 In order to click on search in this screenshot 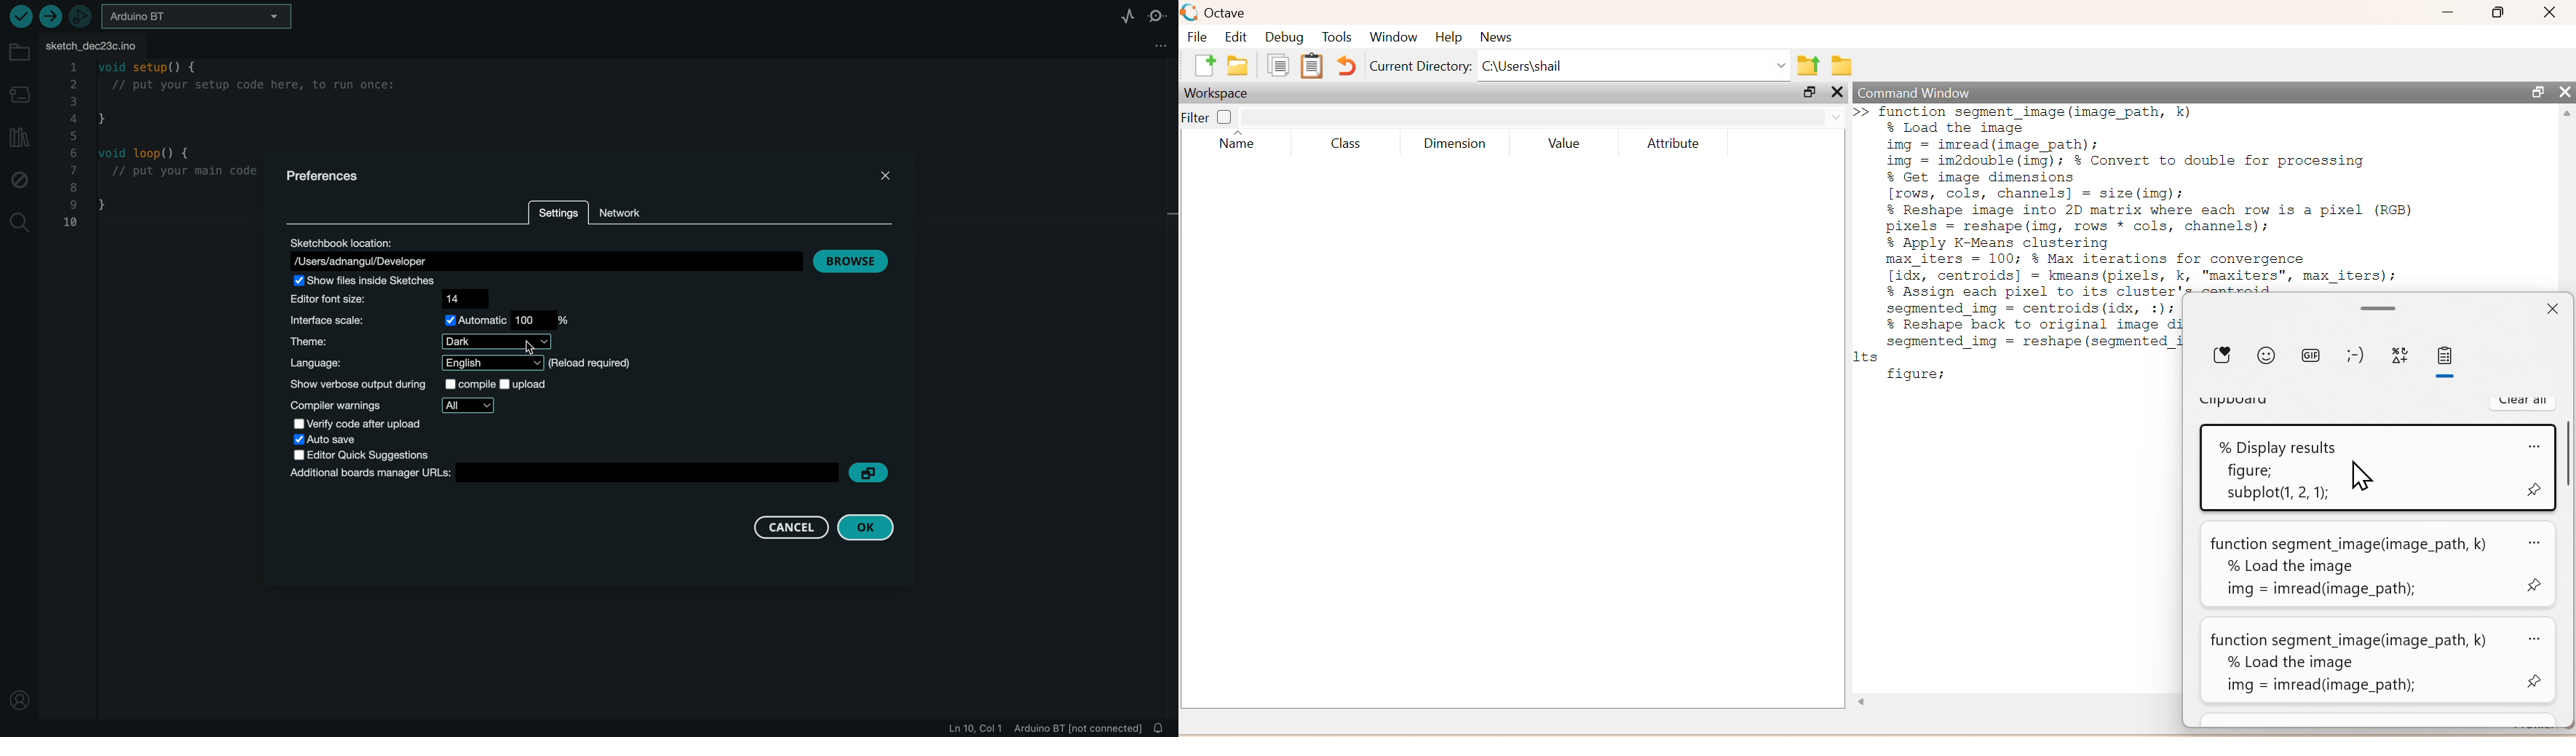, I will do `click(19, 223)`.